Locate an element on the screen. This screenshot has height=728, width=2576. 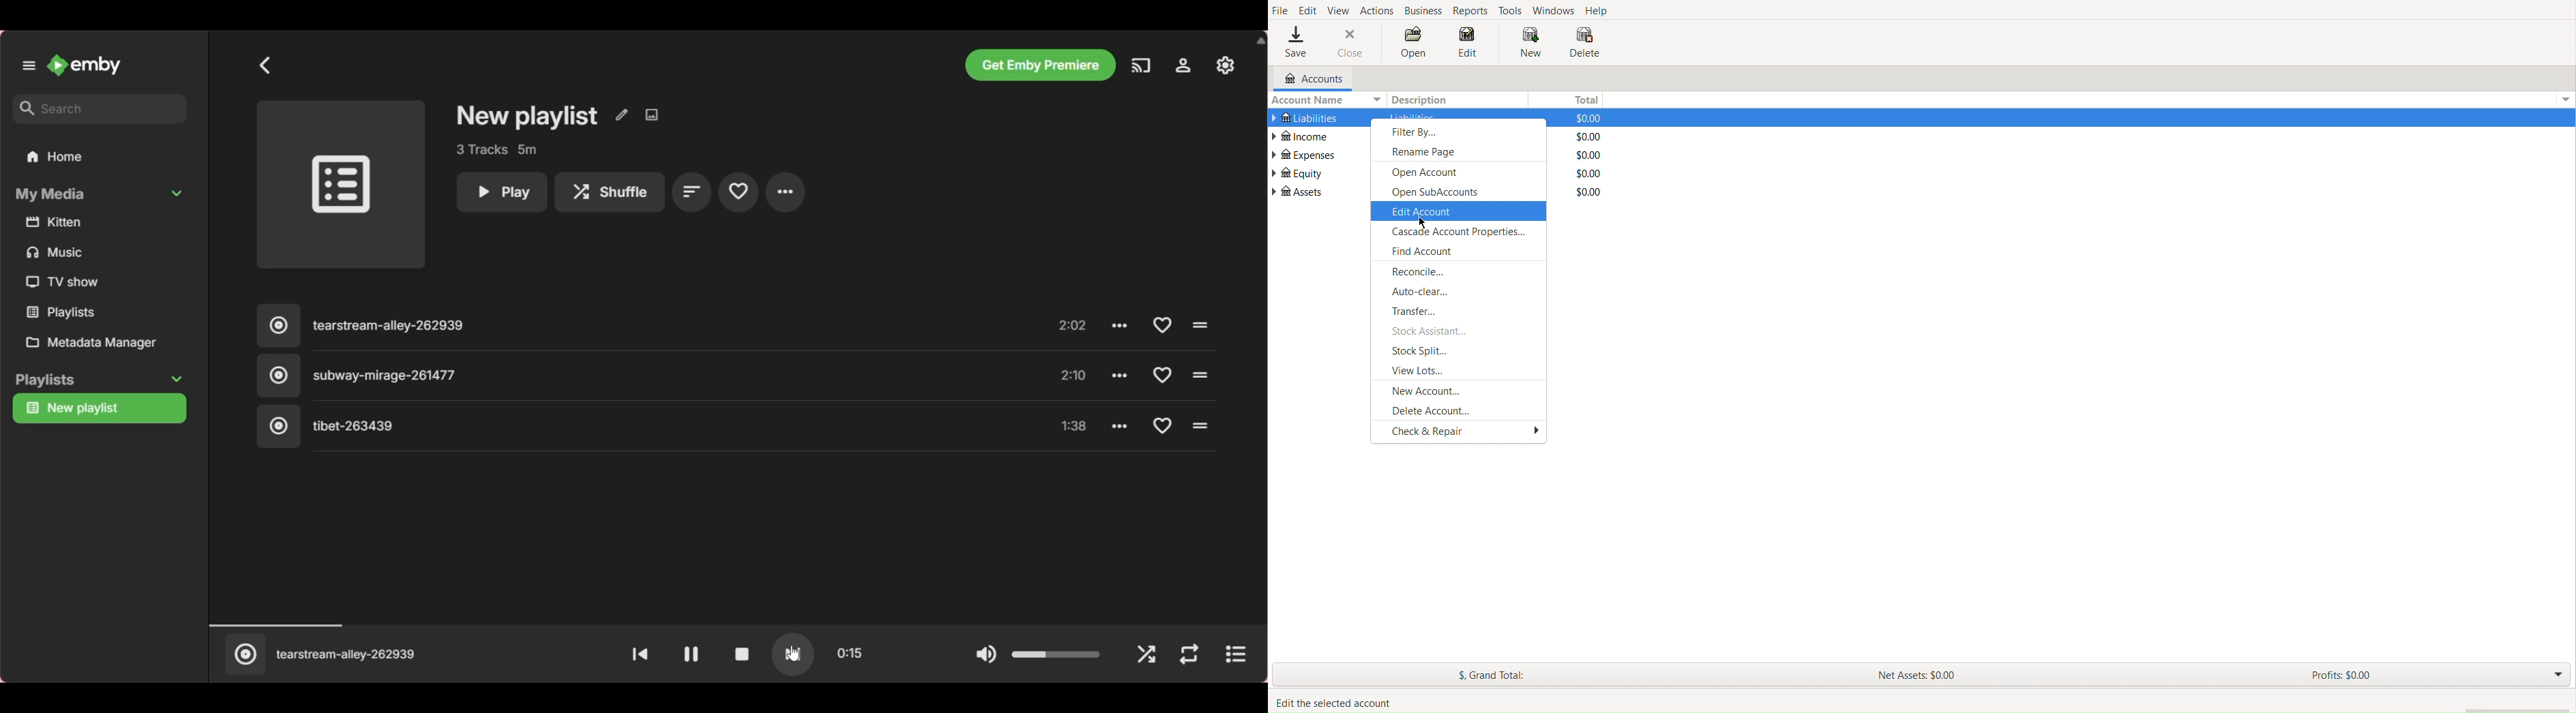
Slider to change volume is located at coordinates (1056, 649).